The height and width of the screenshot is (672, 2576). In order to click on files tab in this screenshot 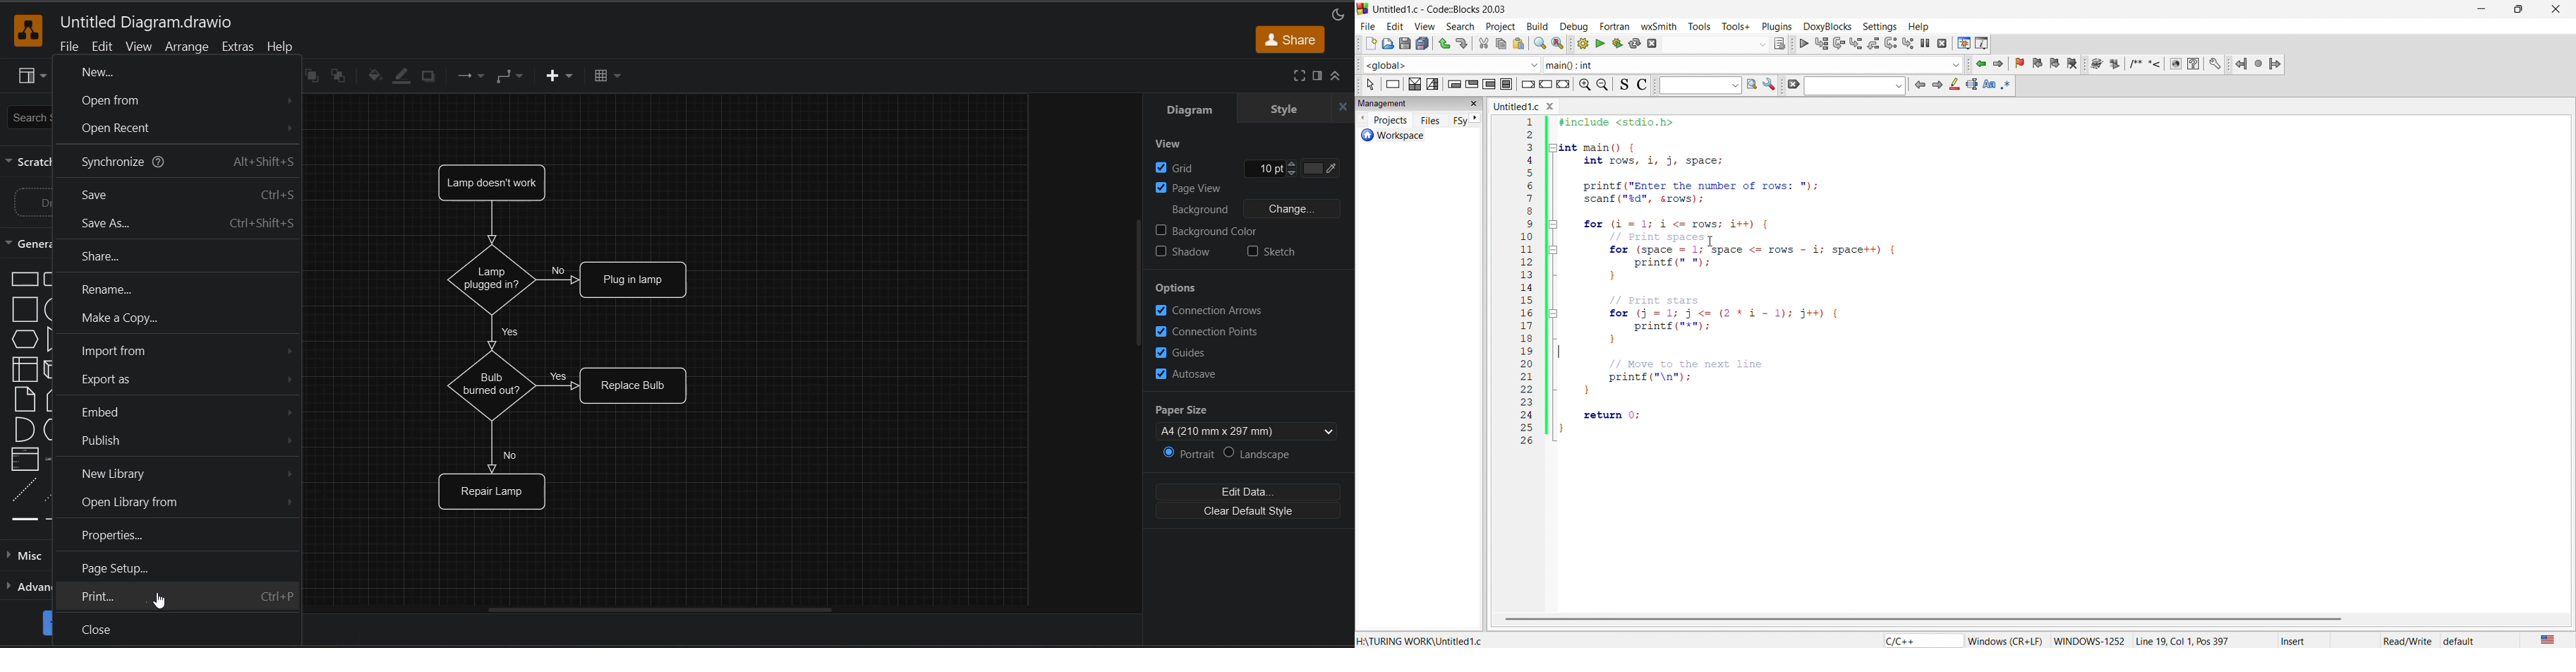, I will do `click(1431, 120)`.